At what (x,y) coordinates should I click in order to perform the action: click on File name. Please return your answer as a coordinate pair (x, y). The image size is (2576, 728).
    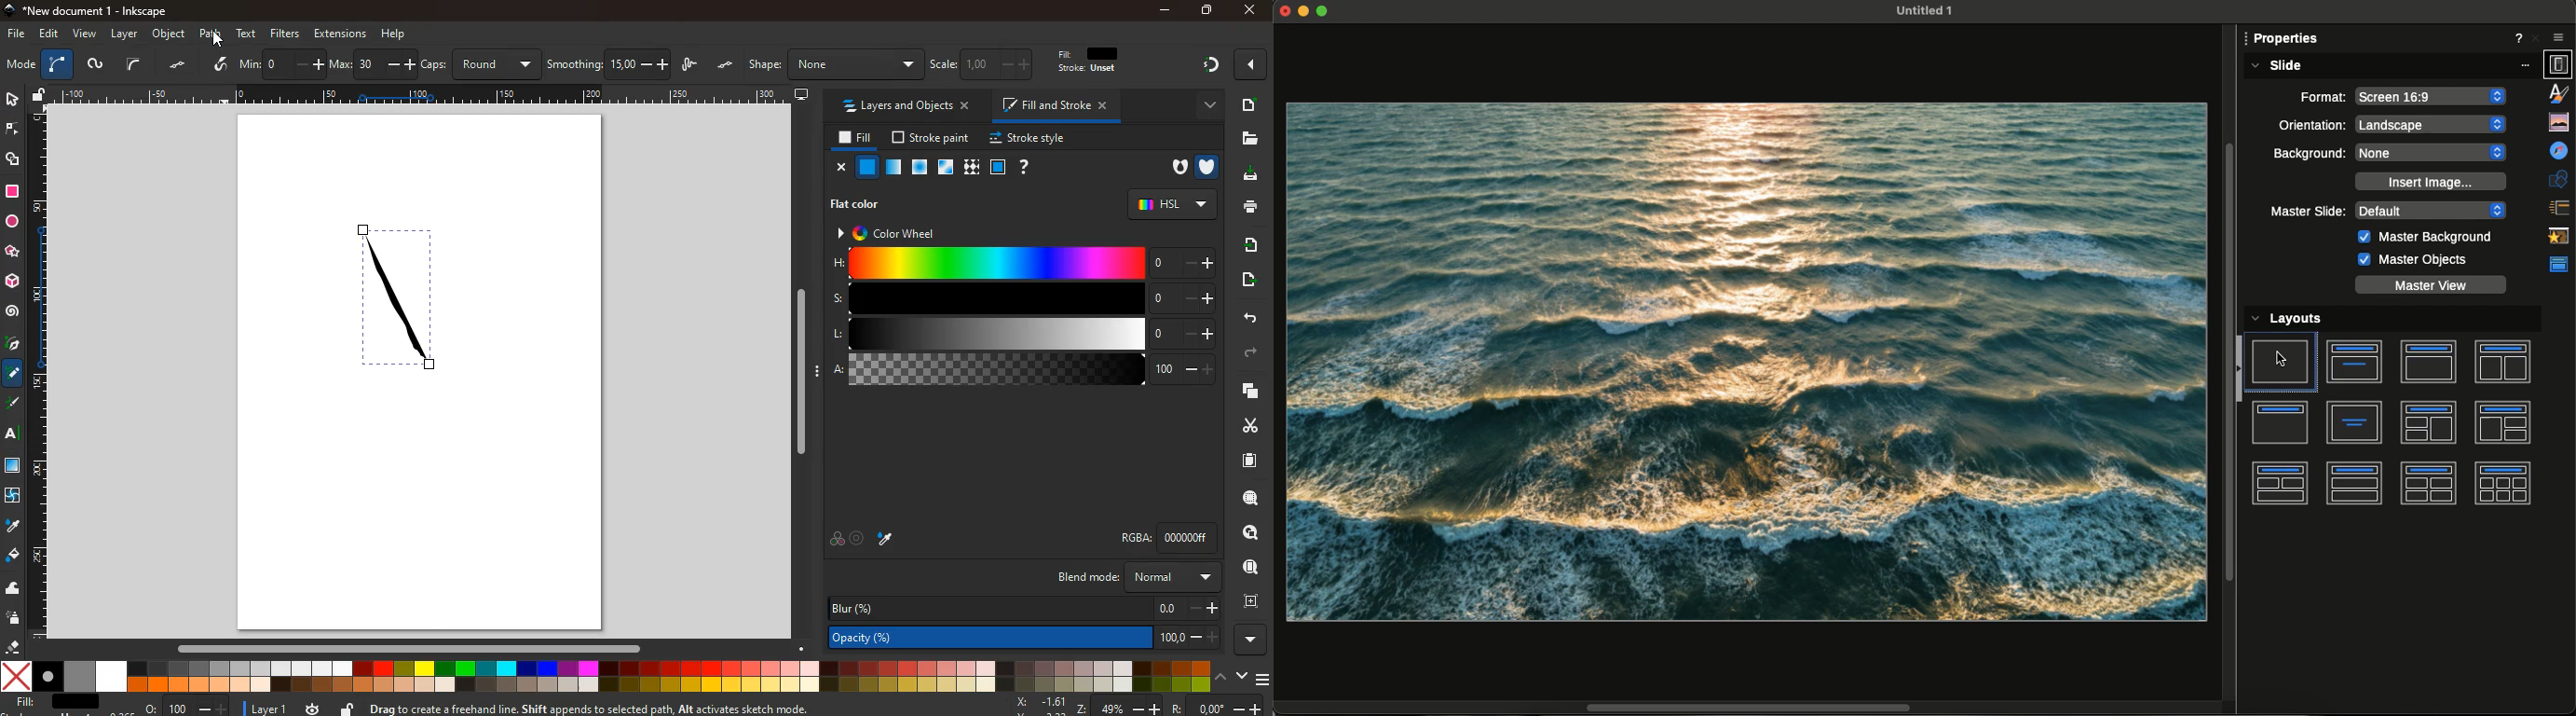
    Looking at the image, I should click on (1919, 10).